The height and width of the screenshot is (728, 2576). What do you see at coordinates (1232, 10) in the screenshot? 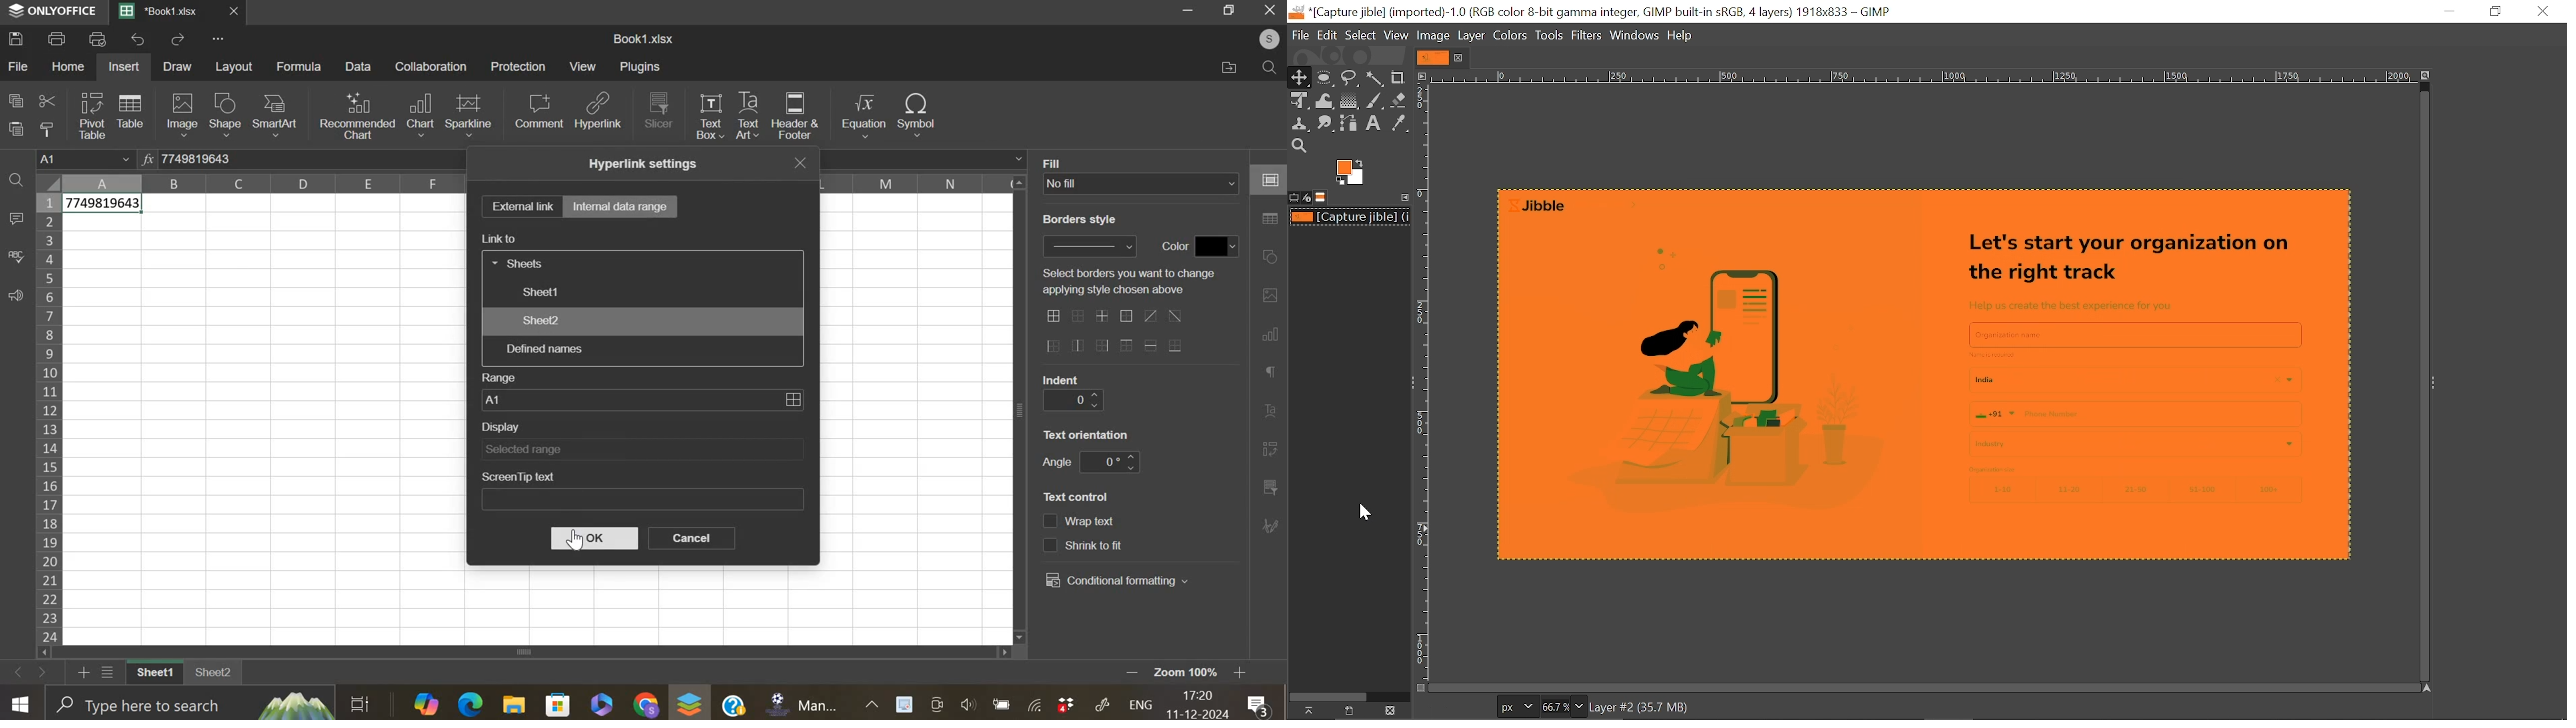
I see `Maximize` at bounding box center [1232, 10].